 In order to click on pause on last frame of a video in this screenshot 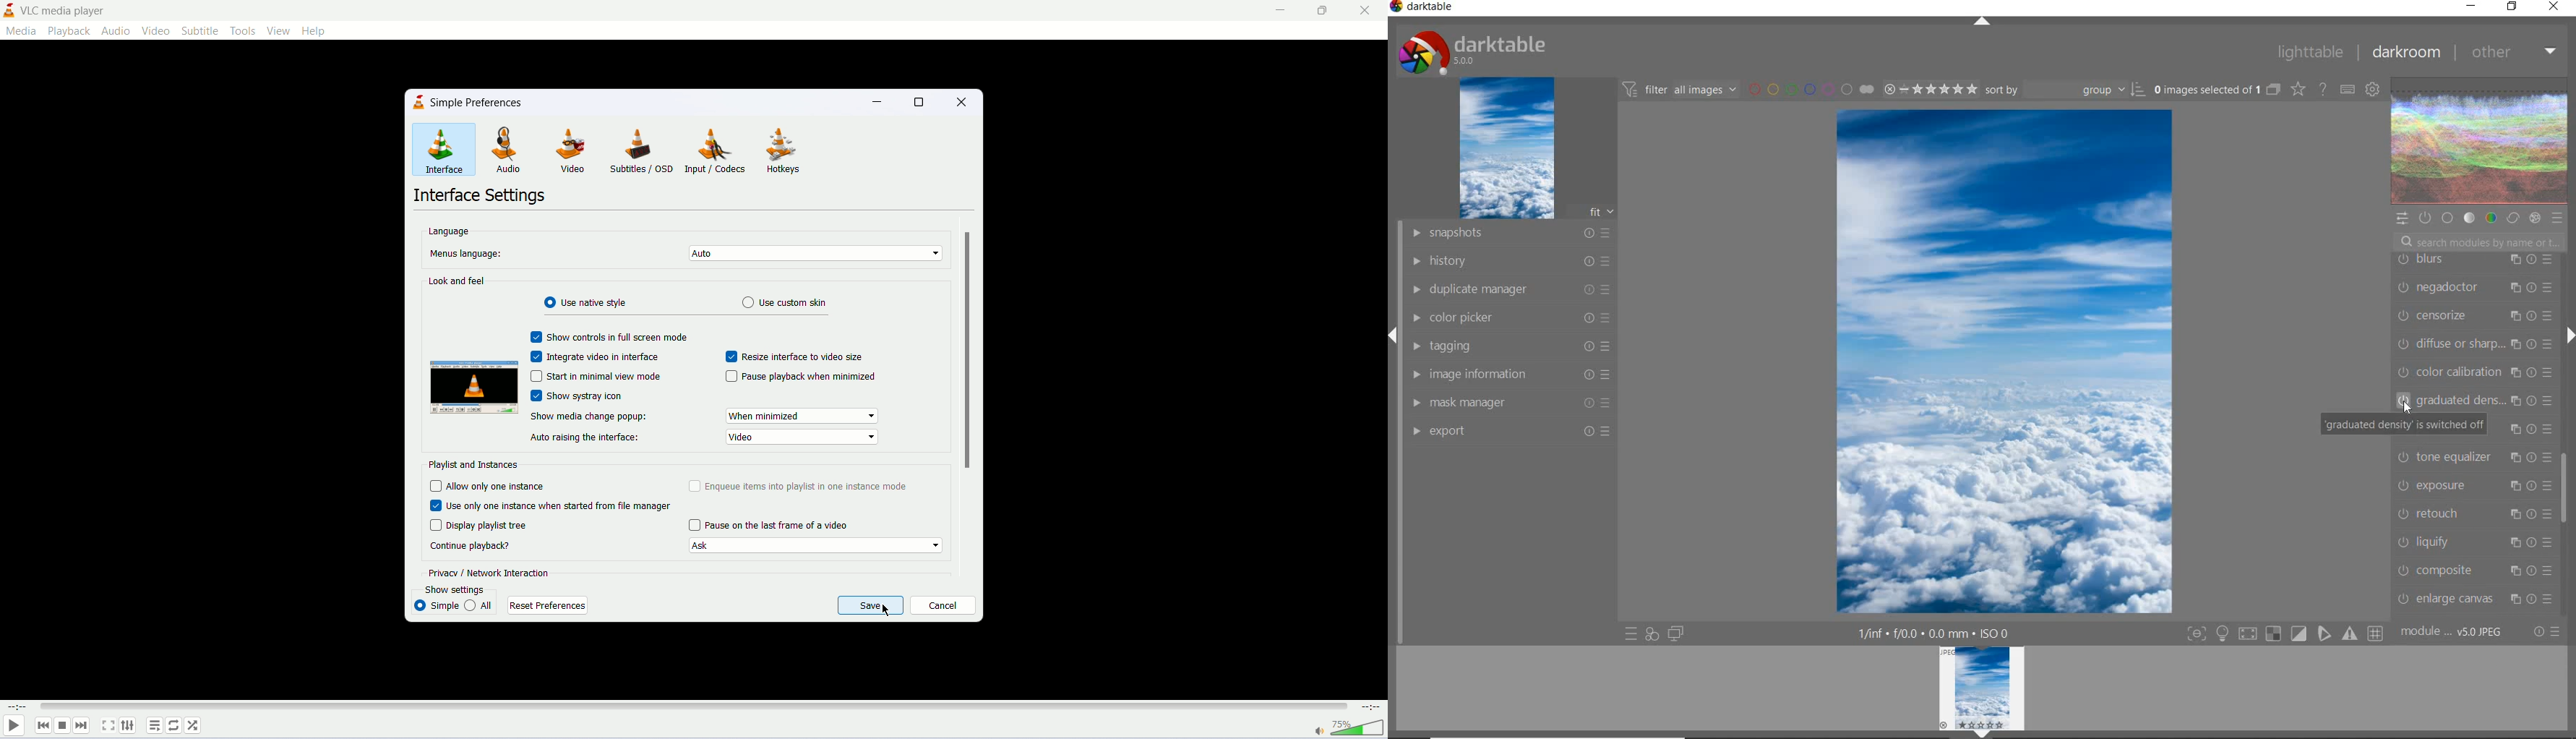, I will do `click(768, 525)`.